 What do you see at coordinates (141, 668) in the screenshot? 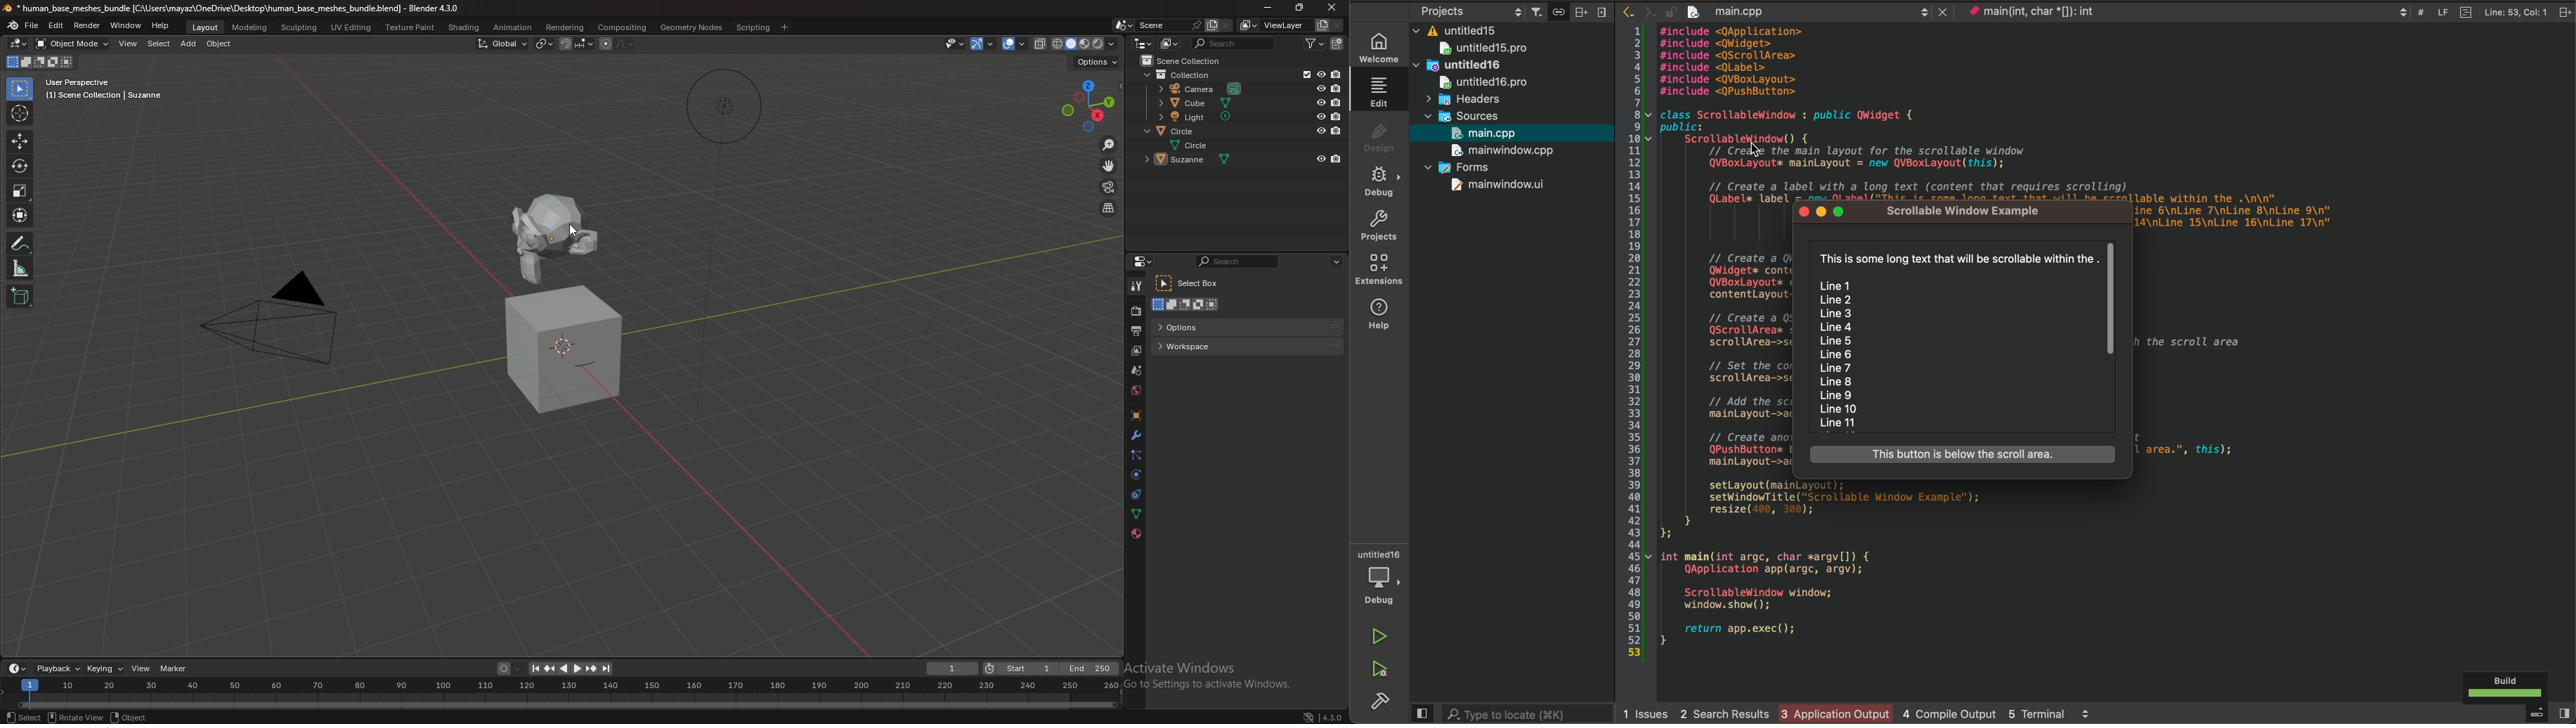
I see `view` at bounding box center [141, 668].